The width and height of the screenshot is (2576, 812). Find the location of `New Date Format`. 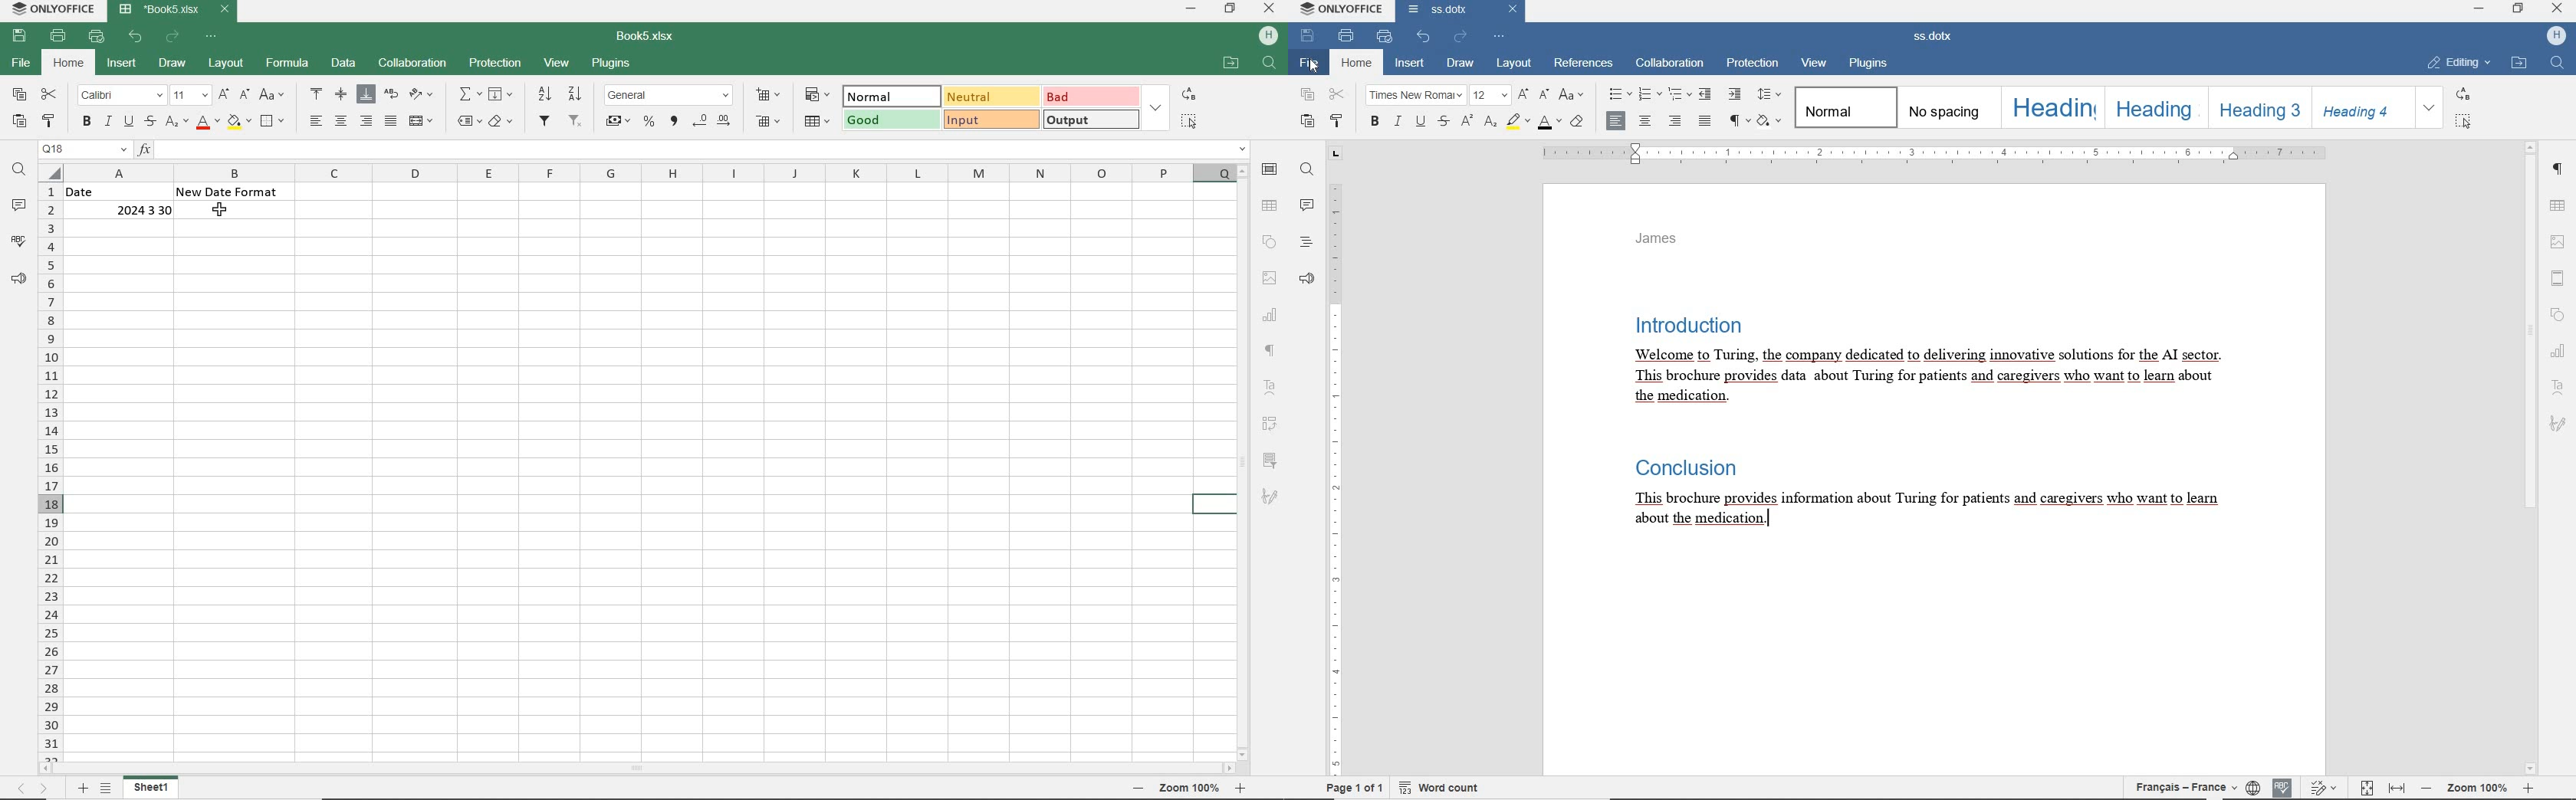

New Date Format is located at coordinates (231, 192).